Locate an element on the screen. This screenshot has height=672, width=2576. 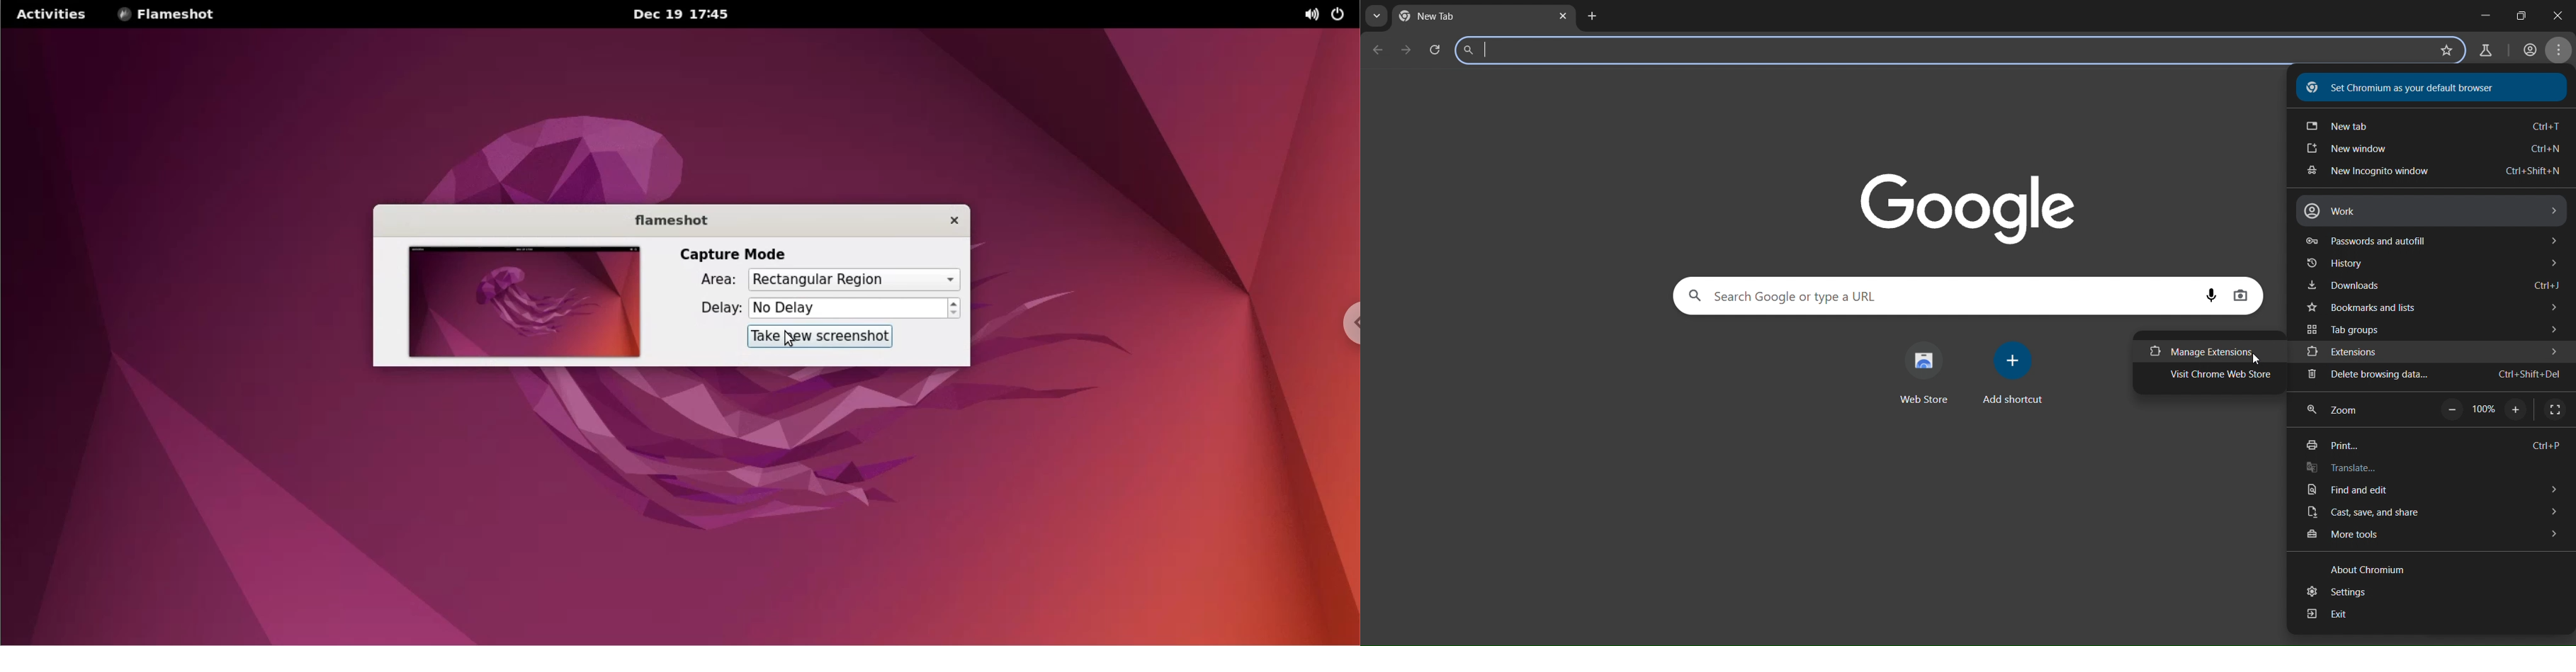
cast, save and share is located at coordinates (2432, 512).